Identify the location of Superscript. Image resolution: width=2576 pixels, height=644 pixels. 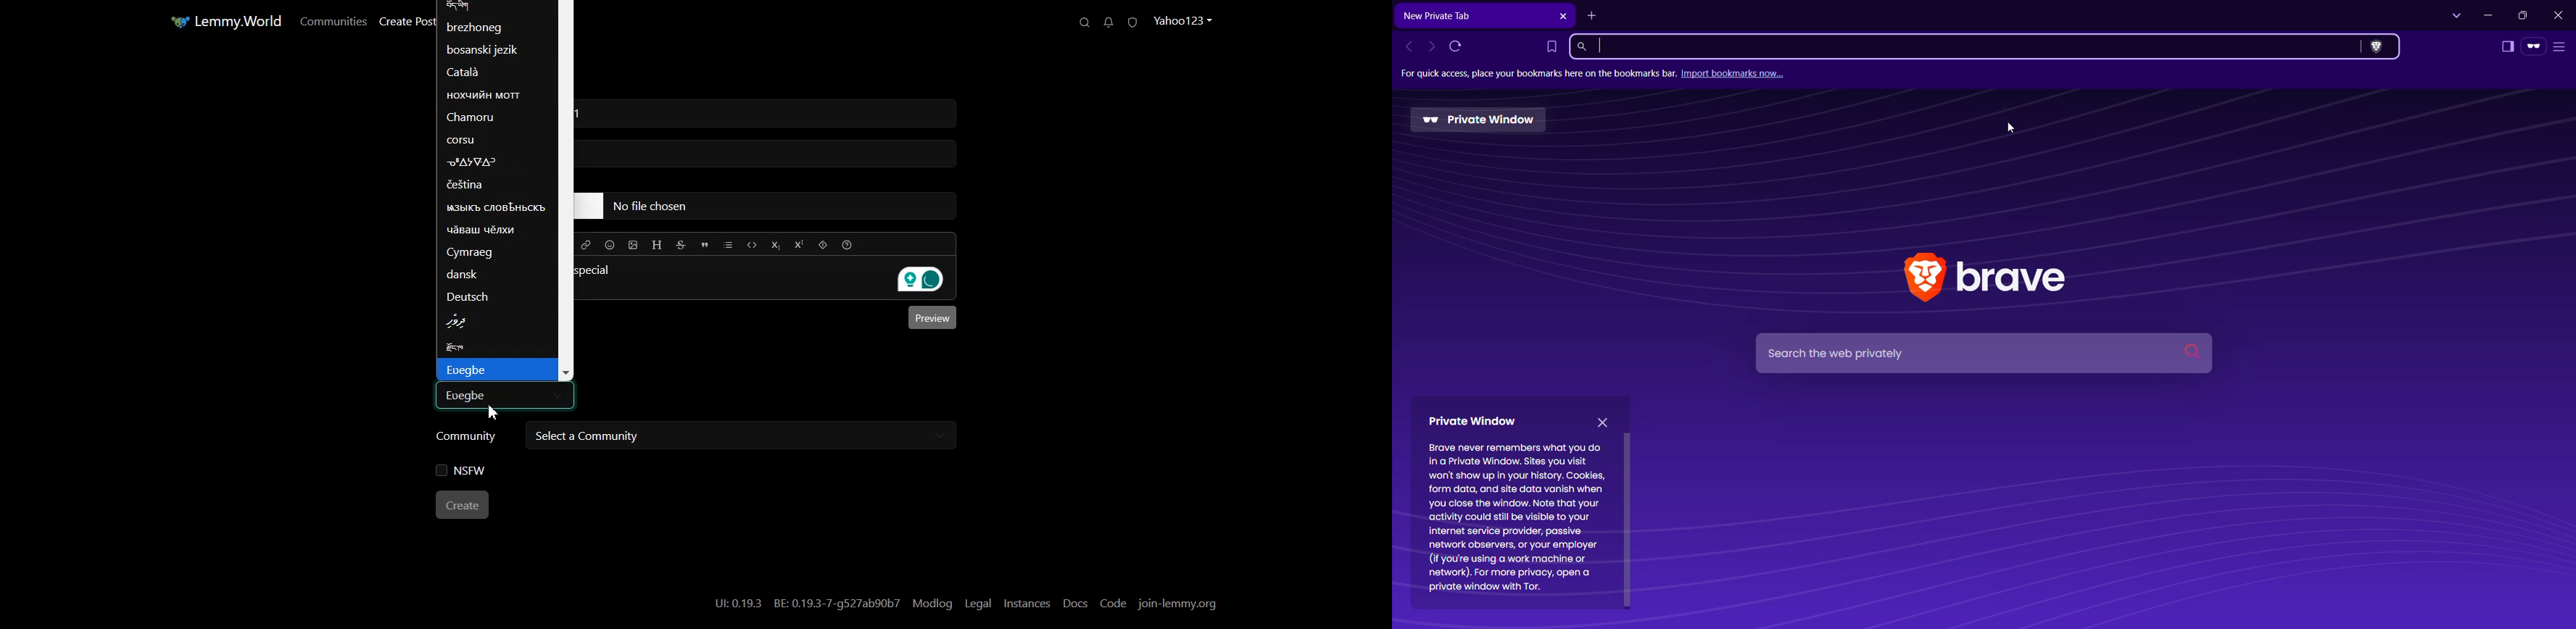
(799, 244).